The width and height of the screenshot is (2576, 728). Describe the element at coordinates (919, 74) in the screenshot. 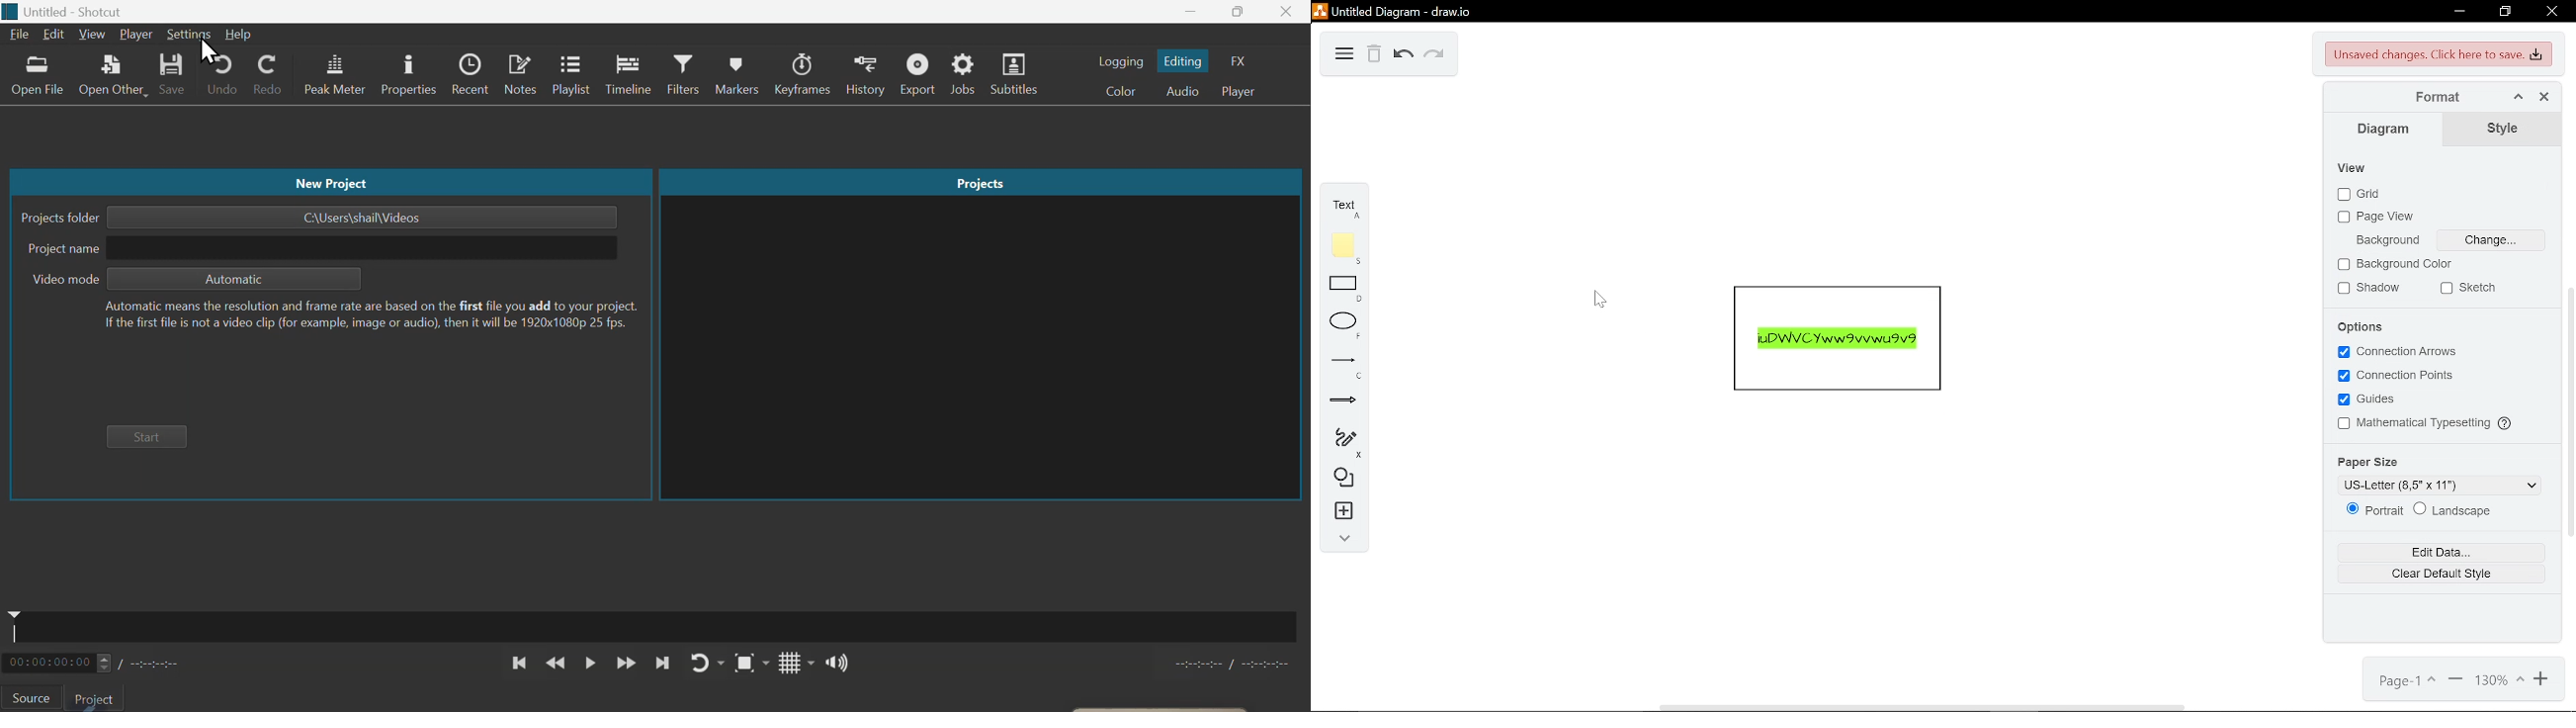

I see `Export` at that location.